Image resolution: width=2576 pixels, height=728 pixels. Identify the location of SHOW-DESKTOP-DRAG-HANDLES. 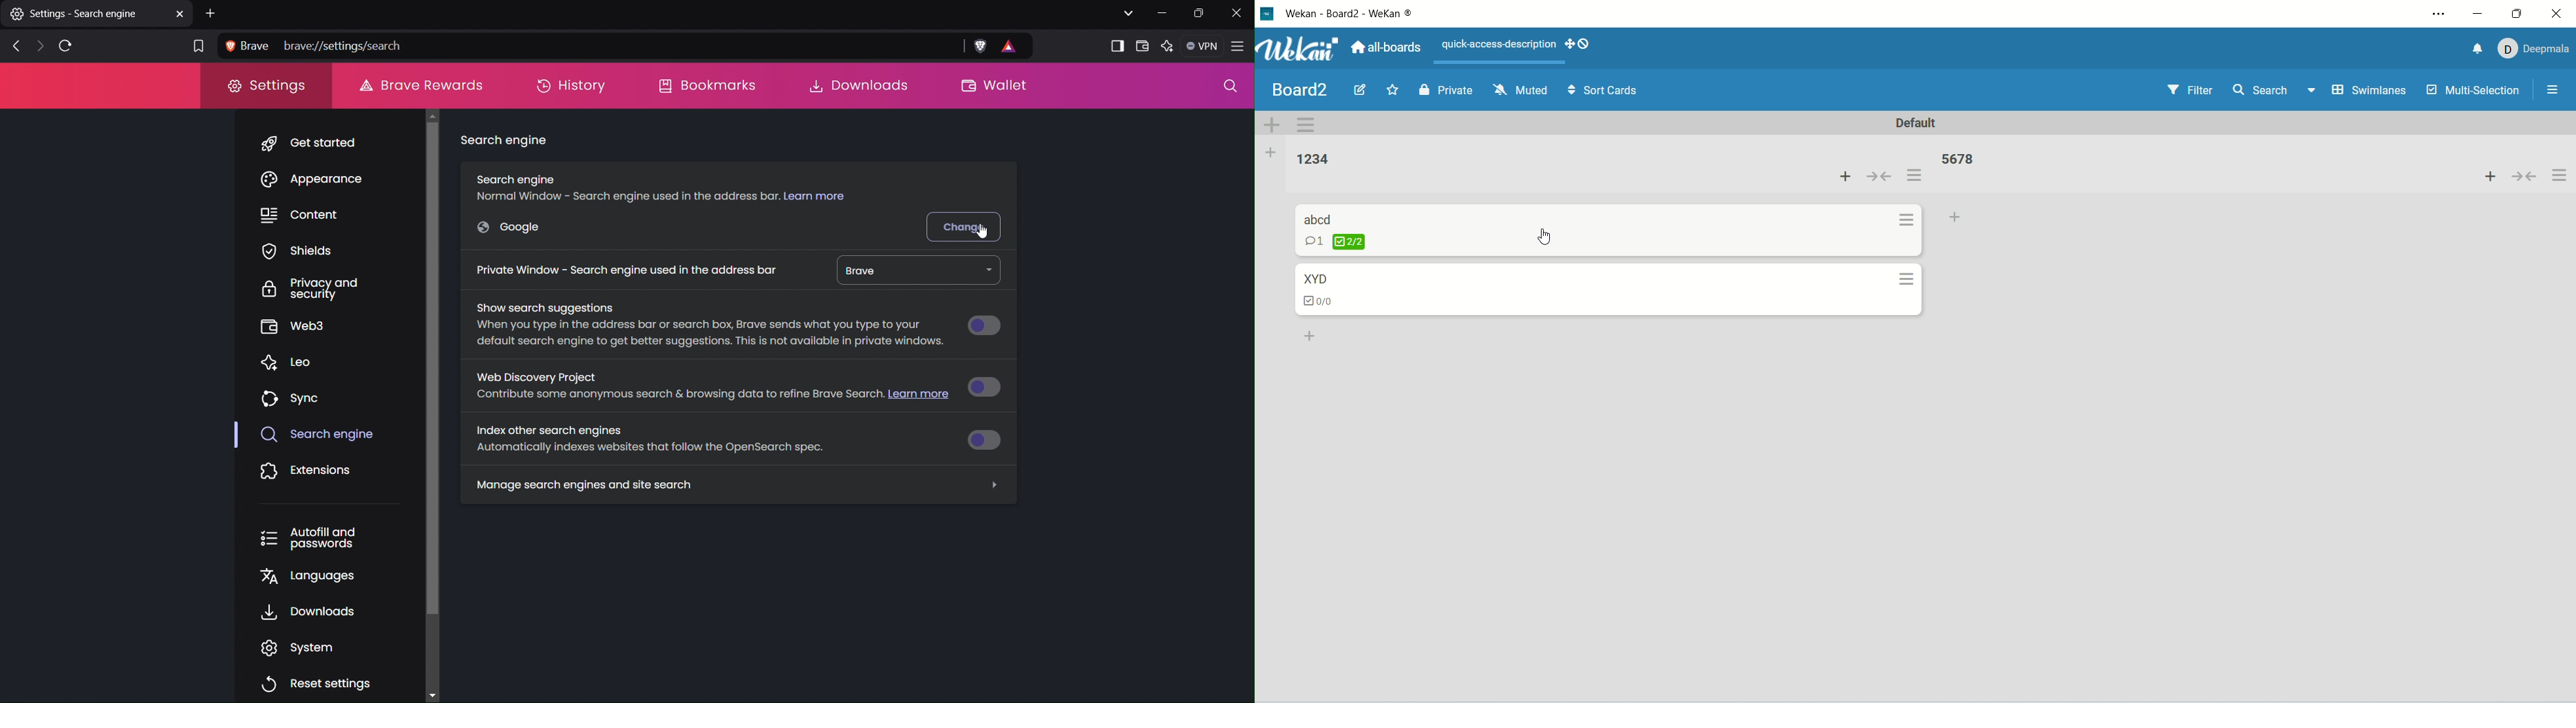
(1577, 44).